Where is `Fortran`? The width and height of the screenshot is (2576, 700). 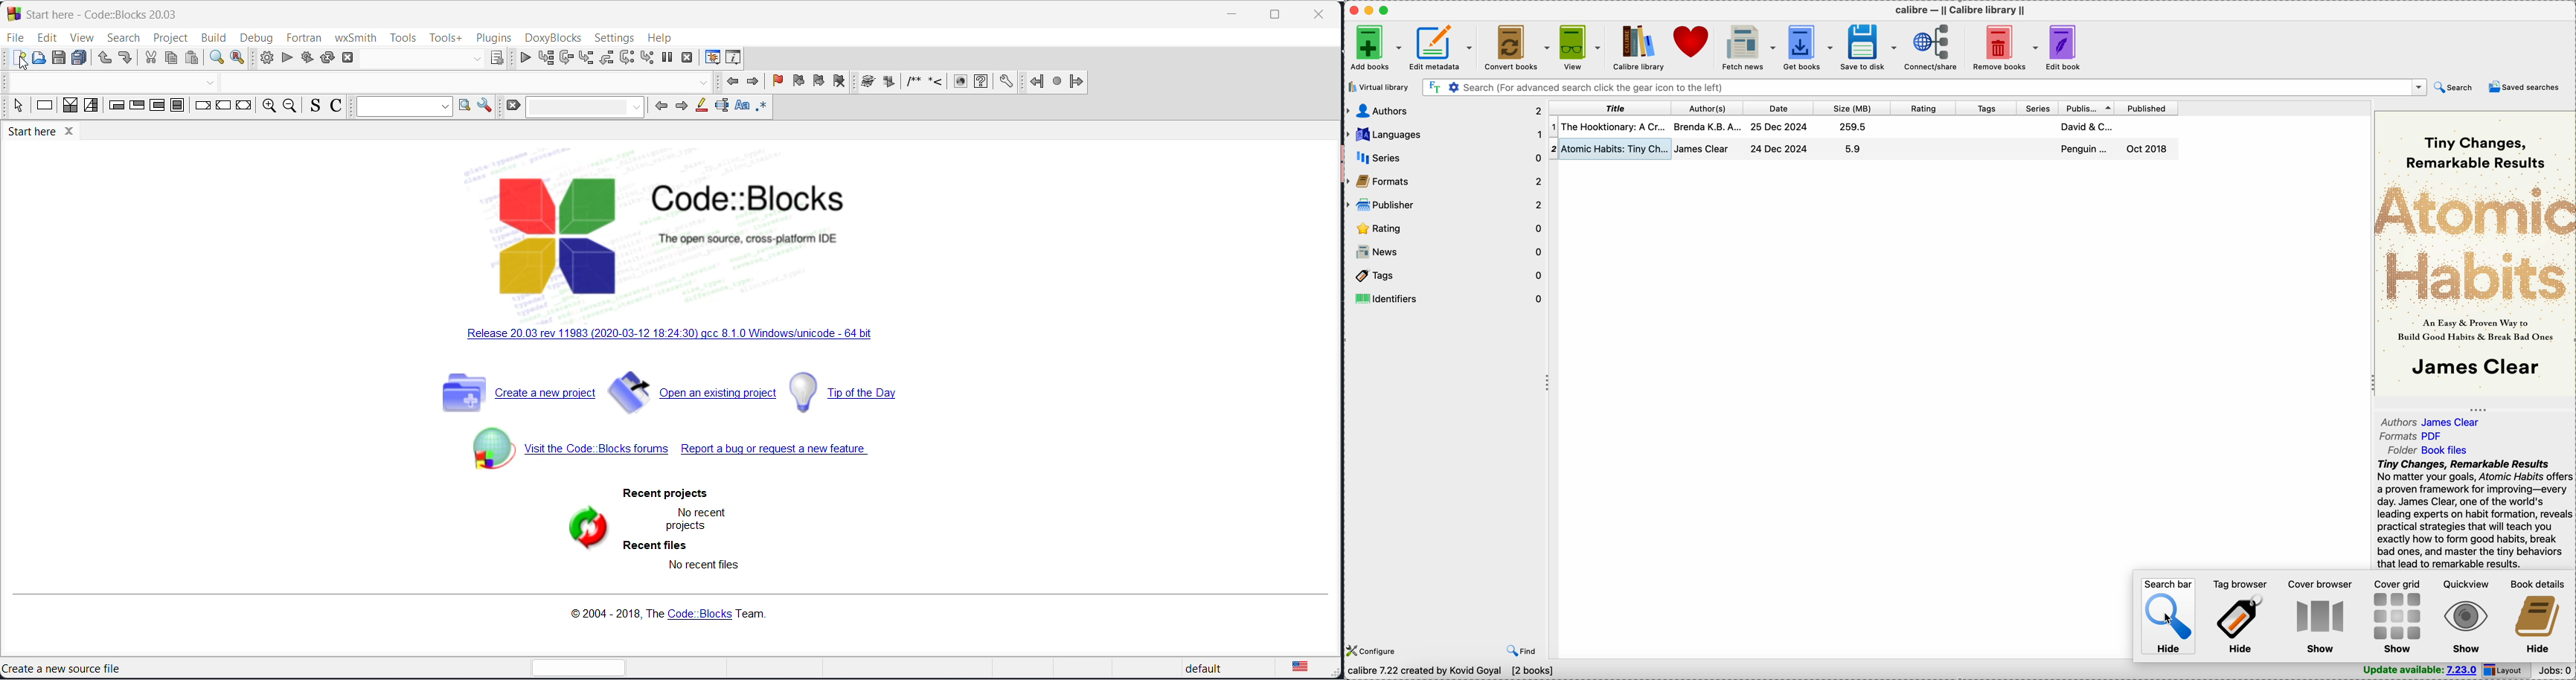
Fortran is located at coordinates (305, 37).